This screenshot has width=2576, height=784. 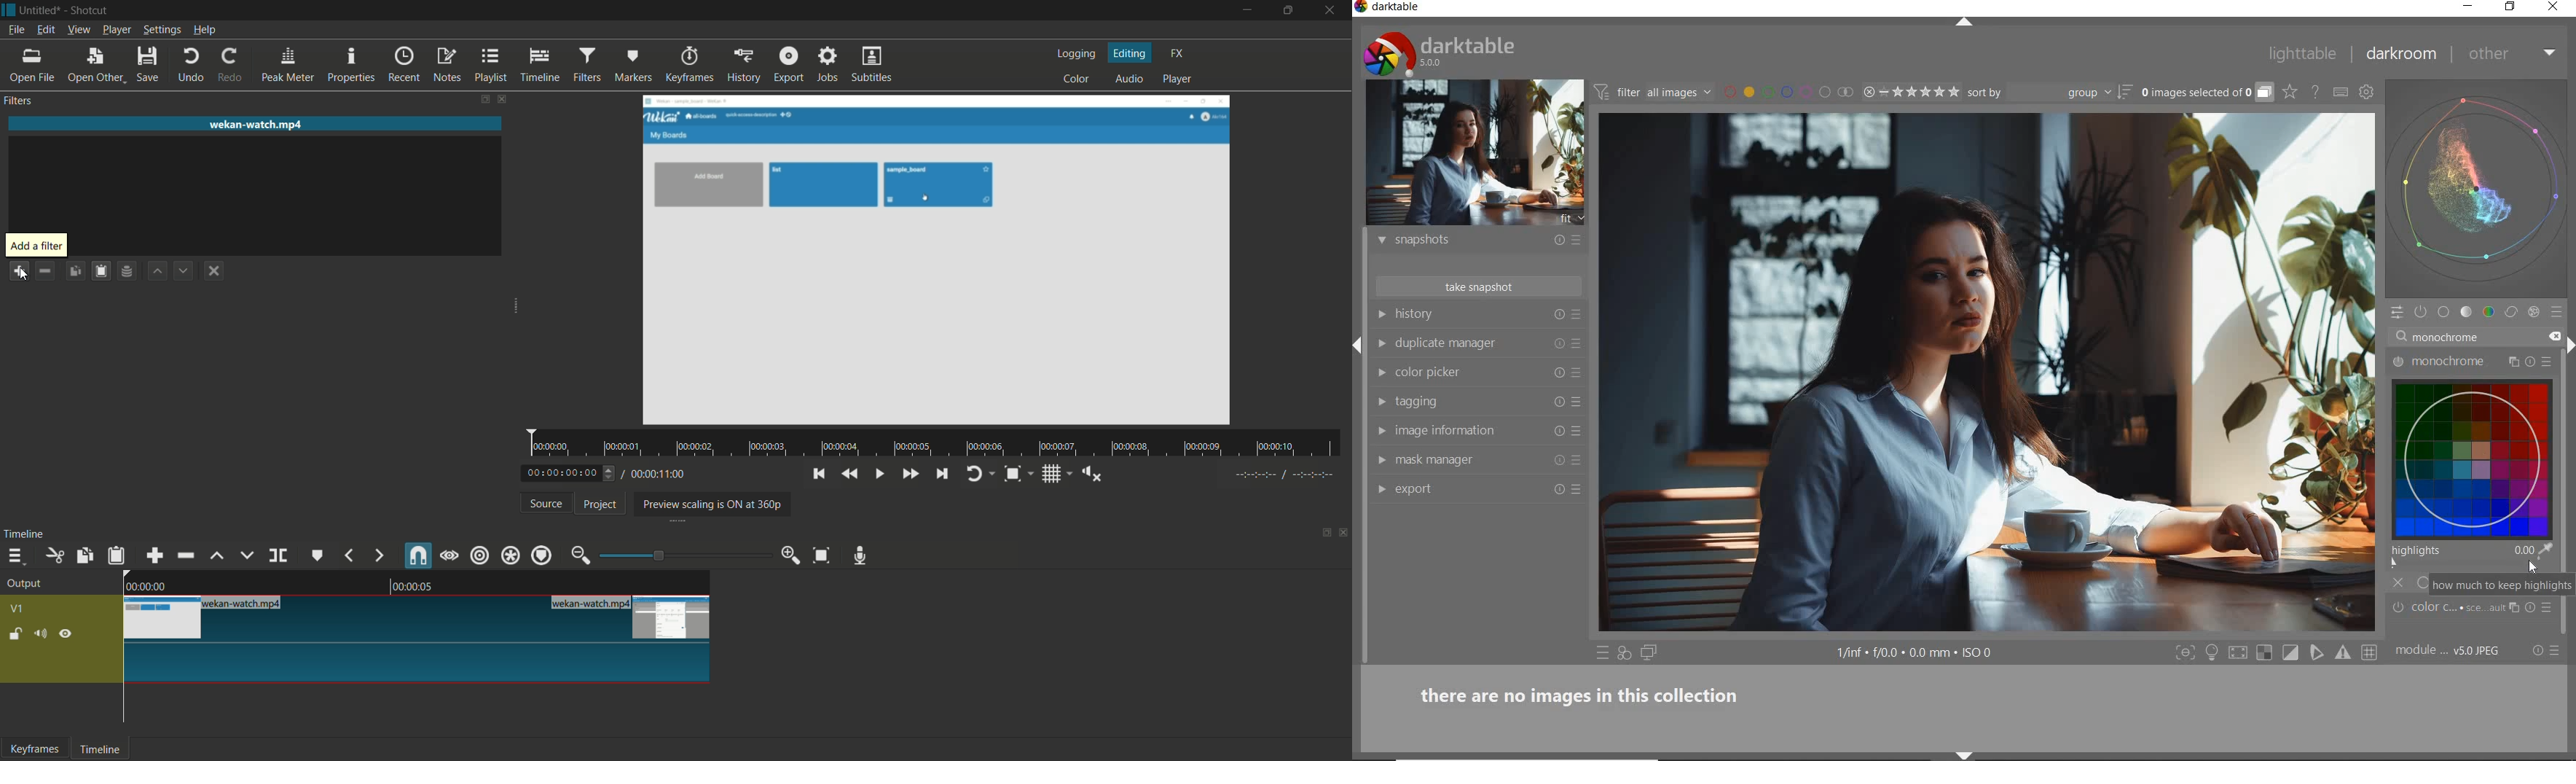 What do you see at coordinates (1576, 240) in the screenshot?
I see `presets and preferences` at bounding box center [1576, 240].